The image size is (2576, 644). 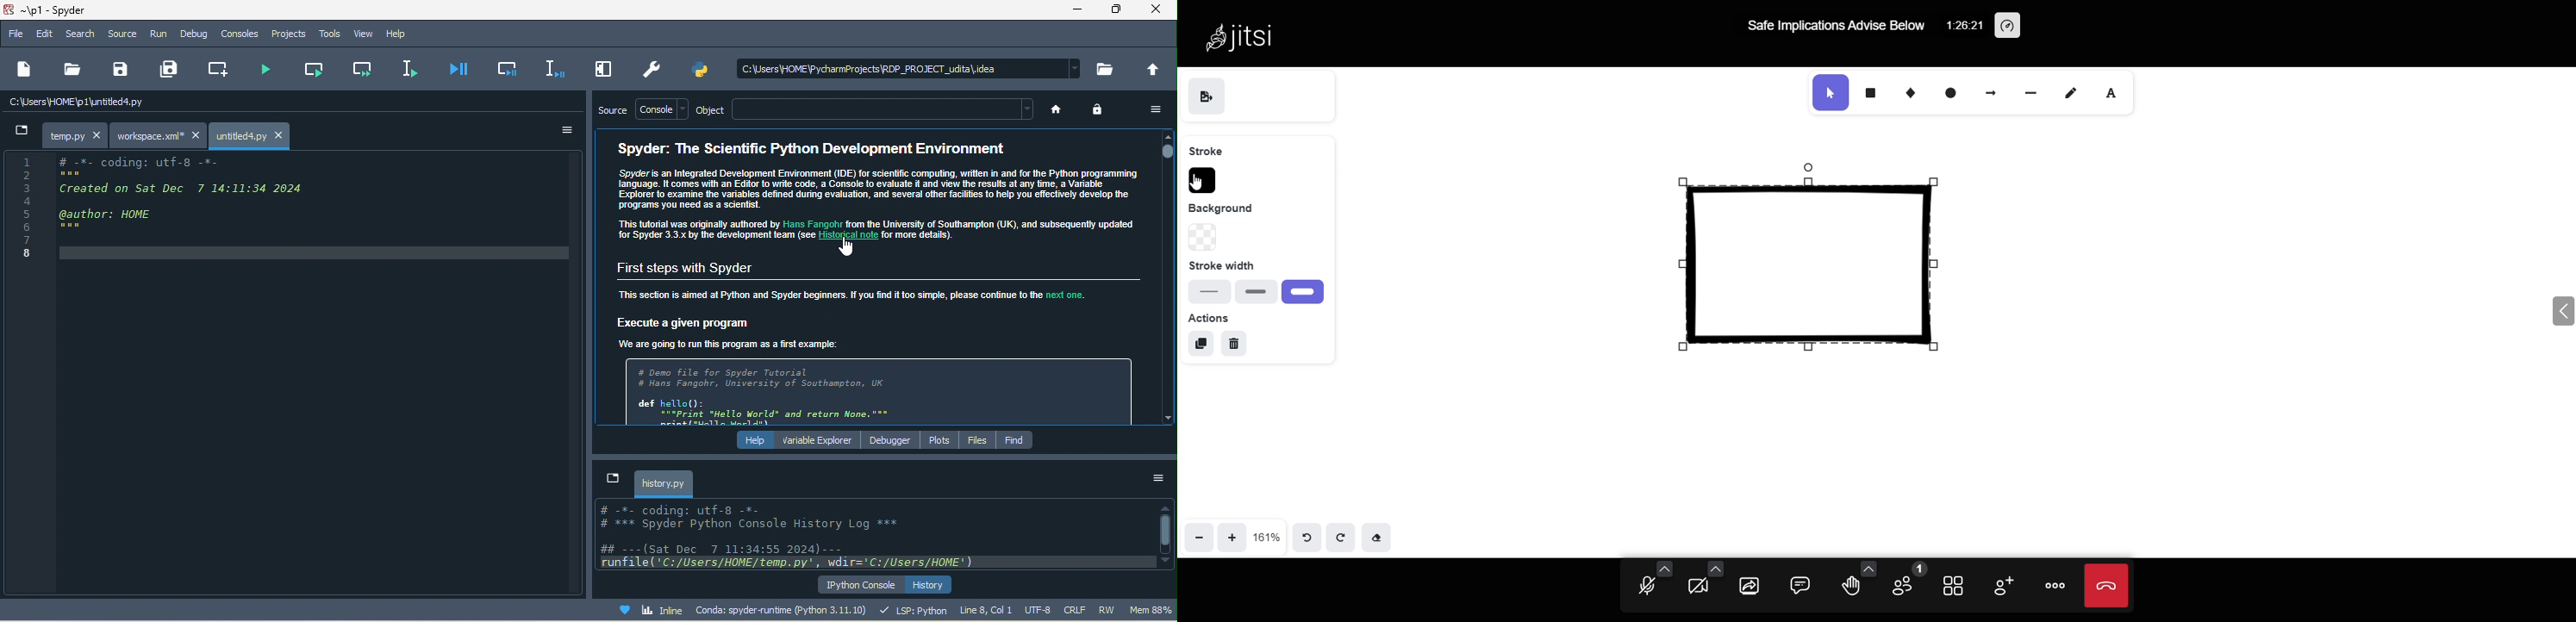 What do you see at coordinates (1077, 610) in the screenshot?
I see `crlf` at bounding box center [1077, 610].